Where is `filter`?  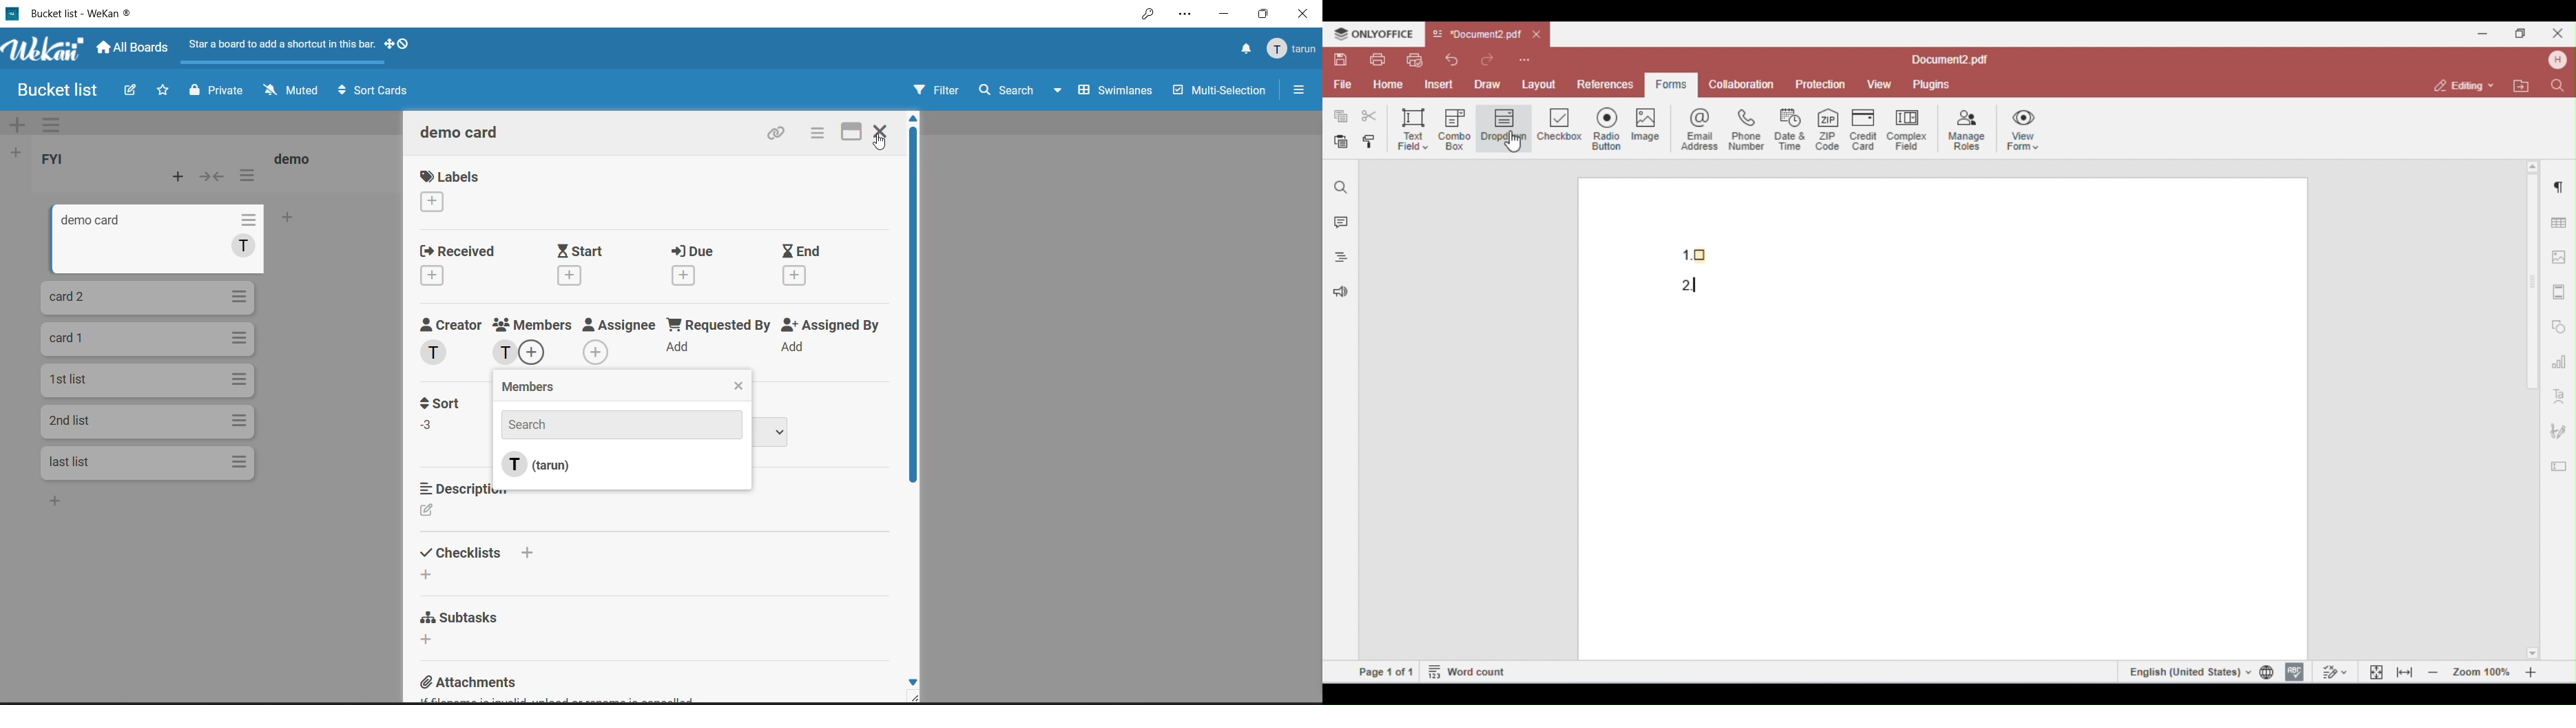
filter is located at coordinates (935, 90).